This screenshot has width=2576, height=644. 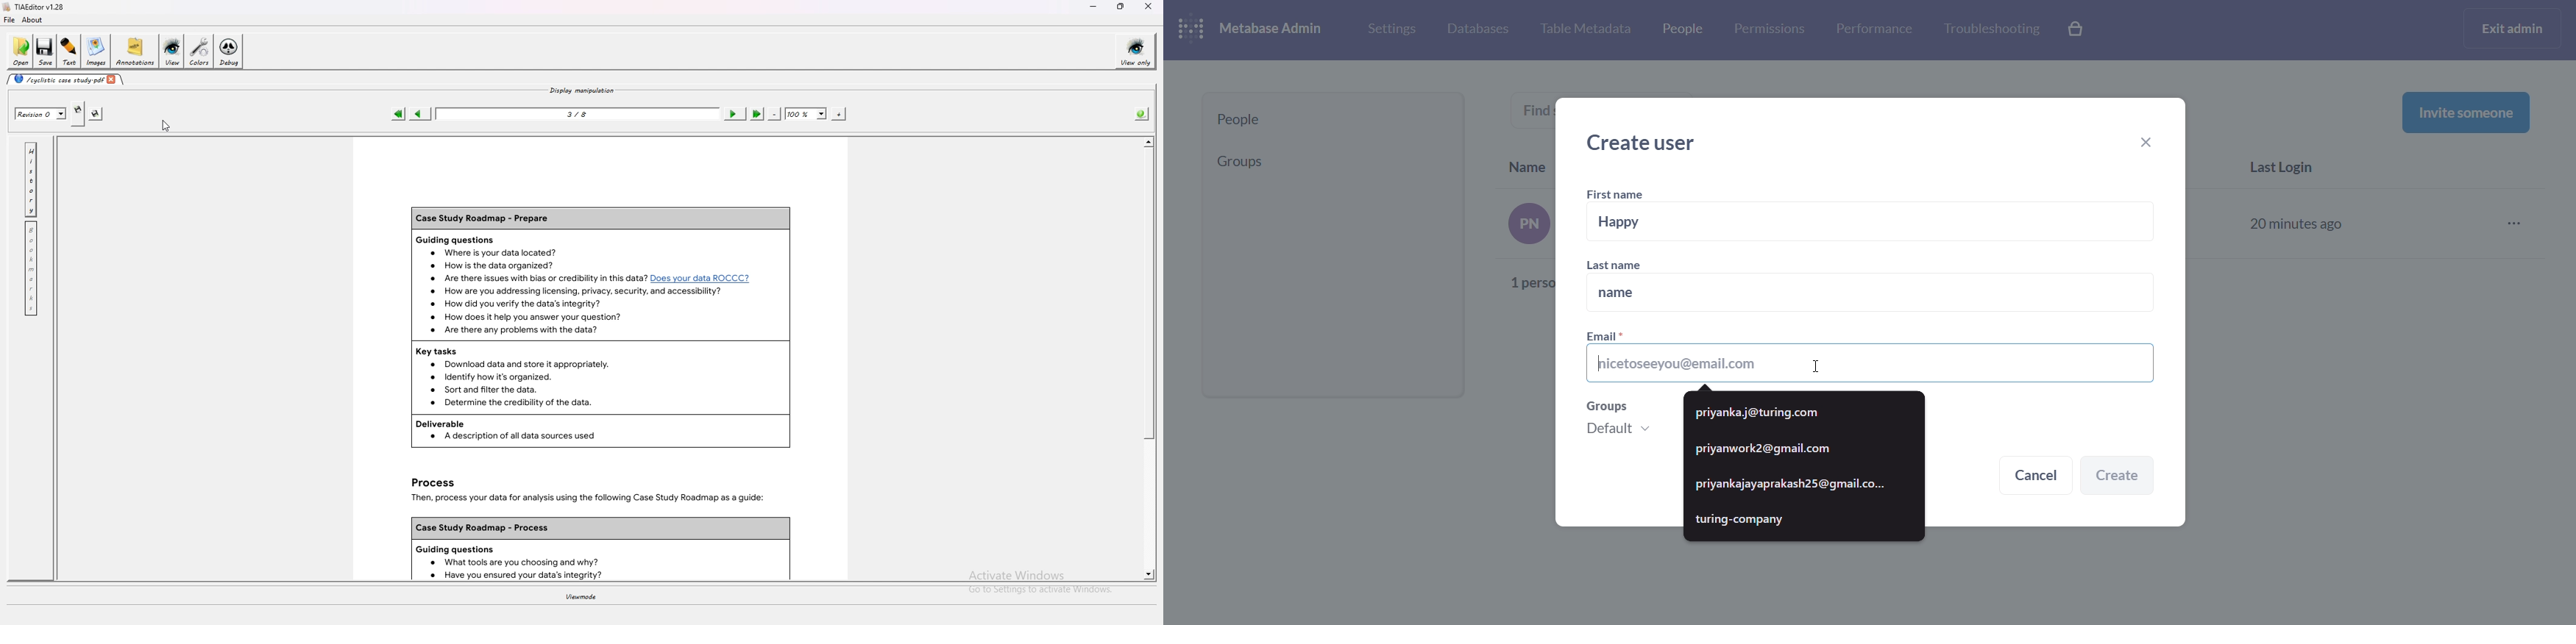 I want to click on performance, so click(x=1874, y=28).